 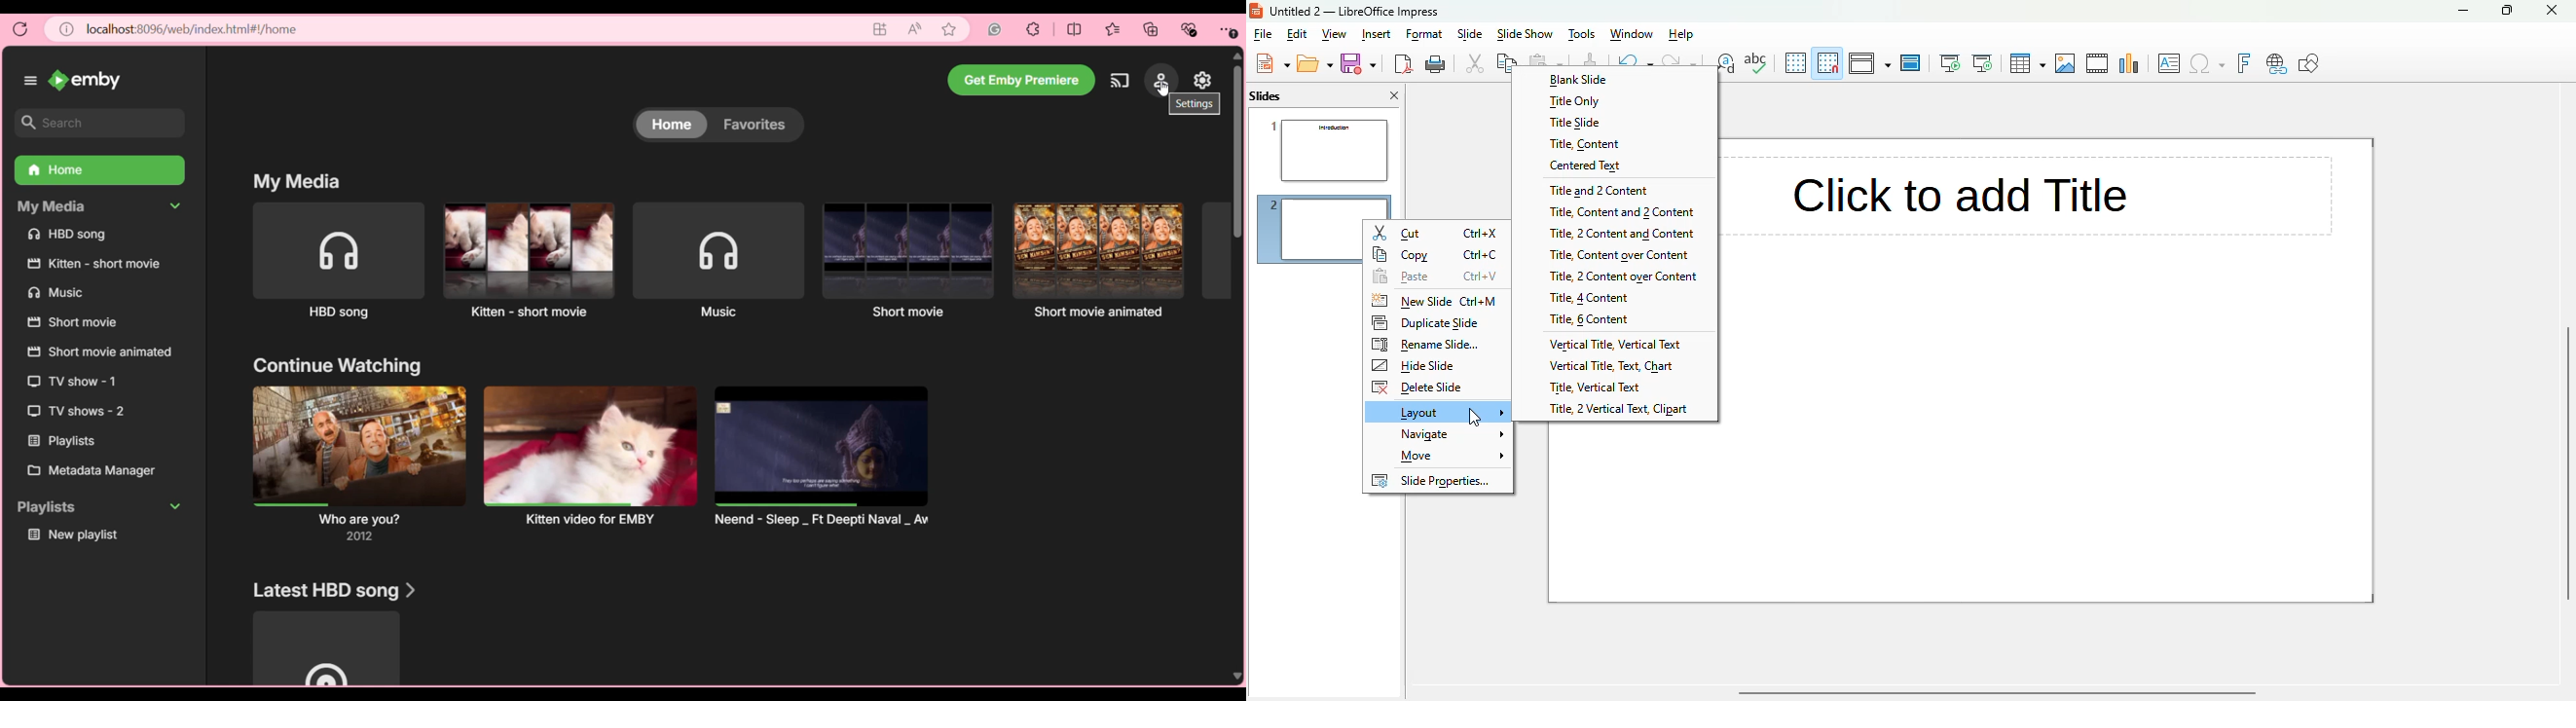 What do you see at coordinates (1262, 34) in the screenshot?
I see `file` at bounding box center [1262, 34].